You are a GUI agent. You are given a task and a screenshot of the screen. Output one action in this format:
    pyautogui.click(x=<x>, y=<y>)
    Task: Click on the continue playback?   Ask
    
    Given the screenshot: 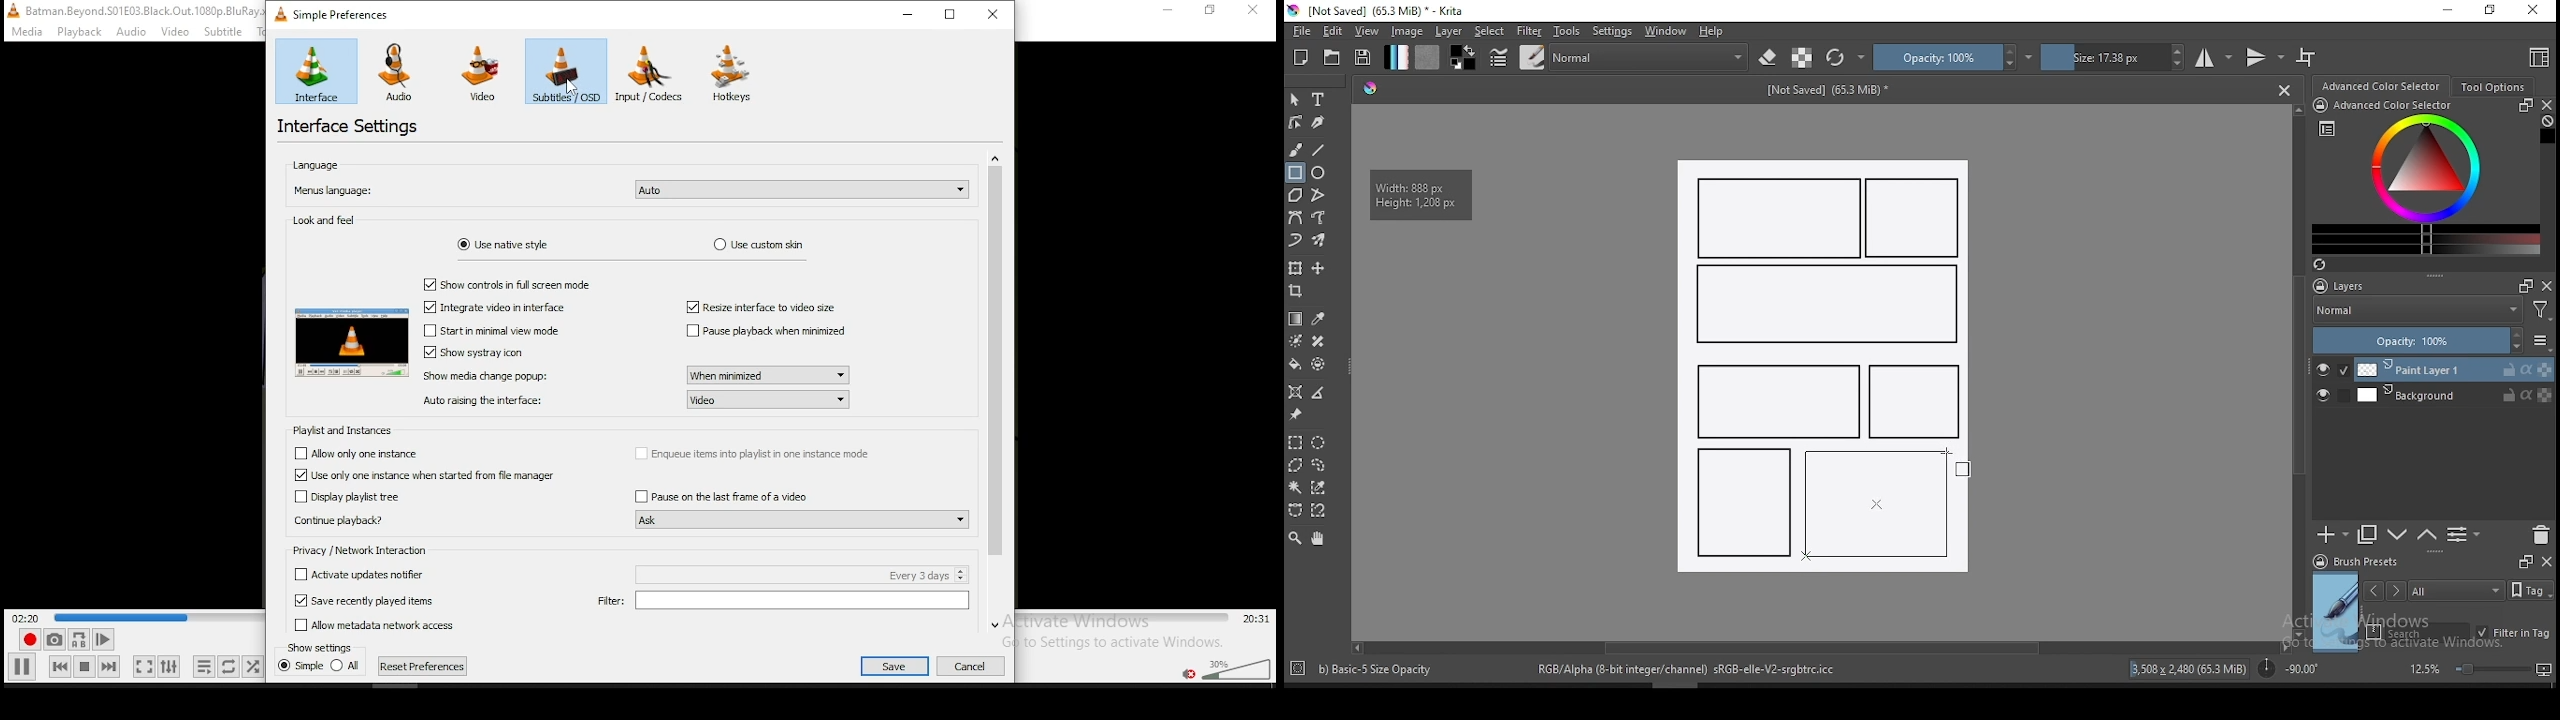 What is the action you would take?
    pyautogui.click(x=630, y=519)
    